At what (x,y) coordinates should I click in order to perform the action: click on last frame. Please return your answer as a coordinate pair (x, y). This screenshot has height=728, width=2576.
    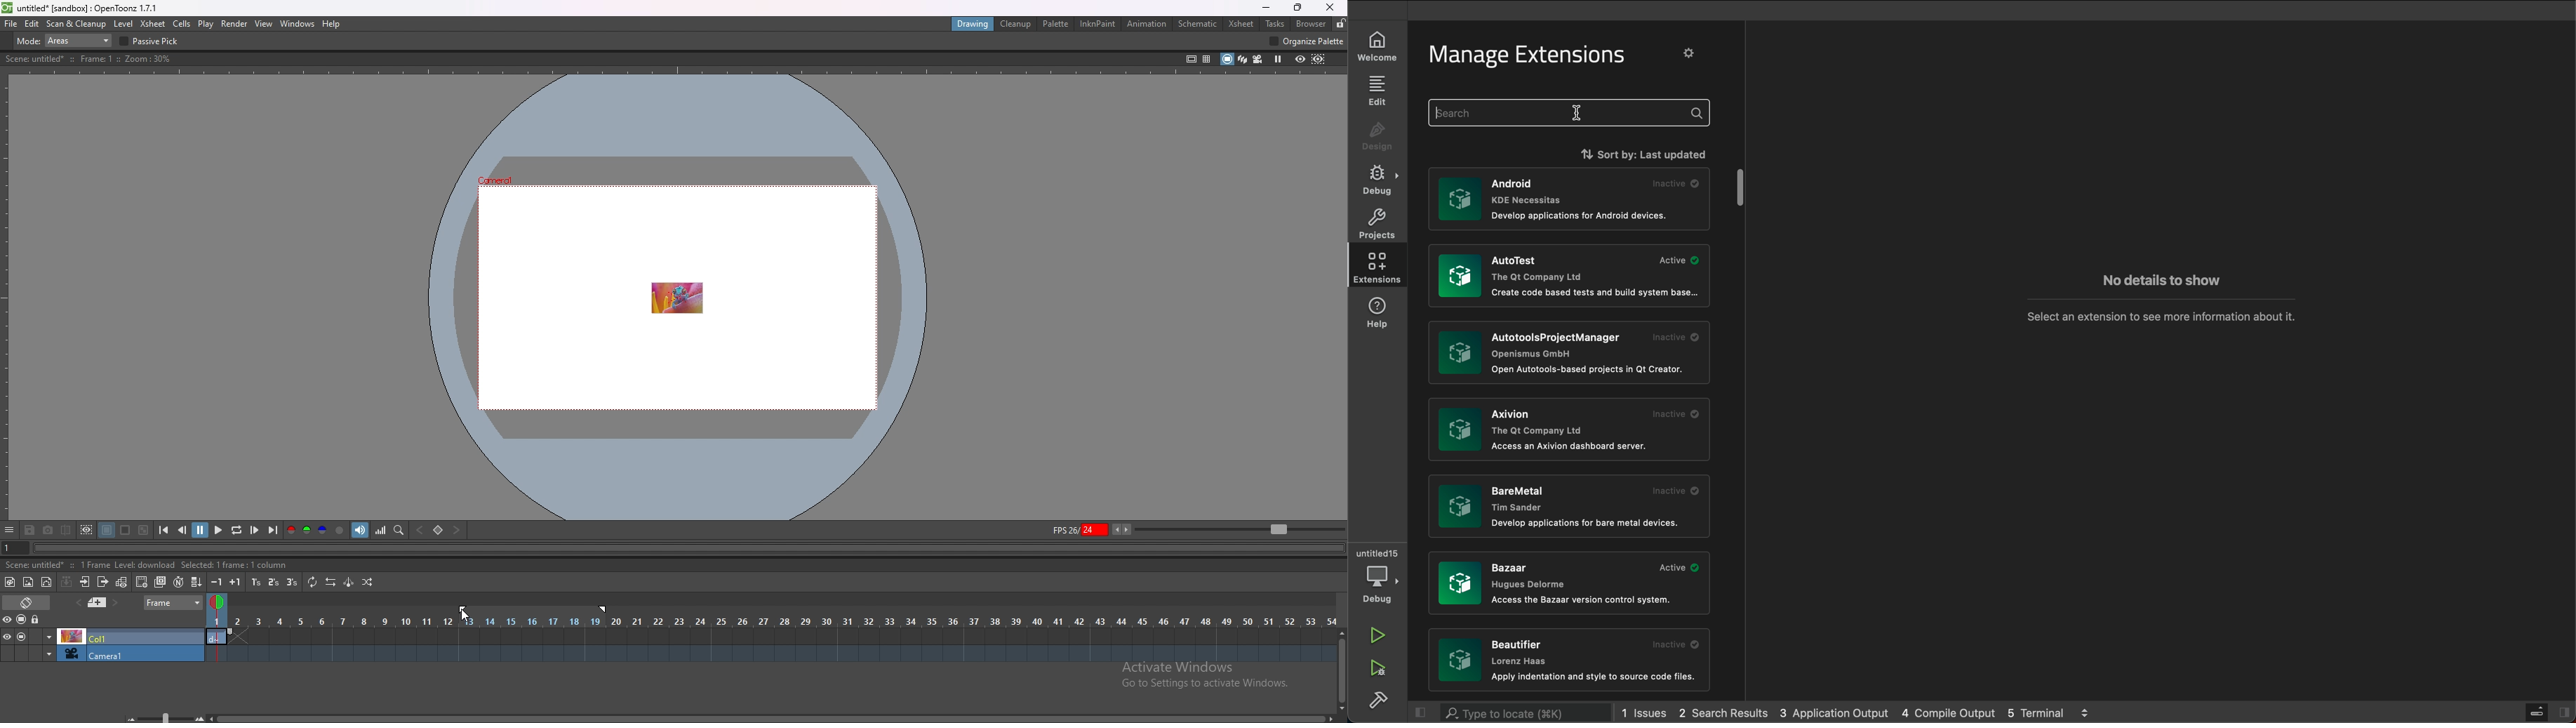
    Looking at the image, I should click on (272, 530).